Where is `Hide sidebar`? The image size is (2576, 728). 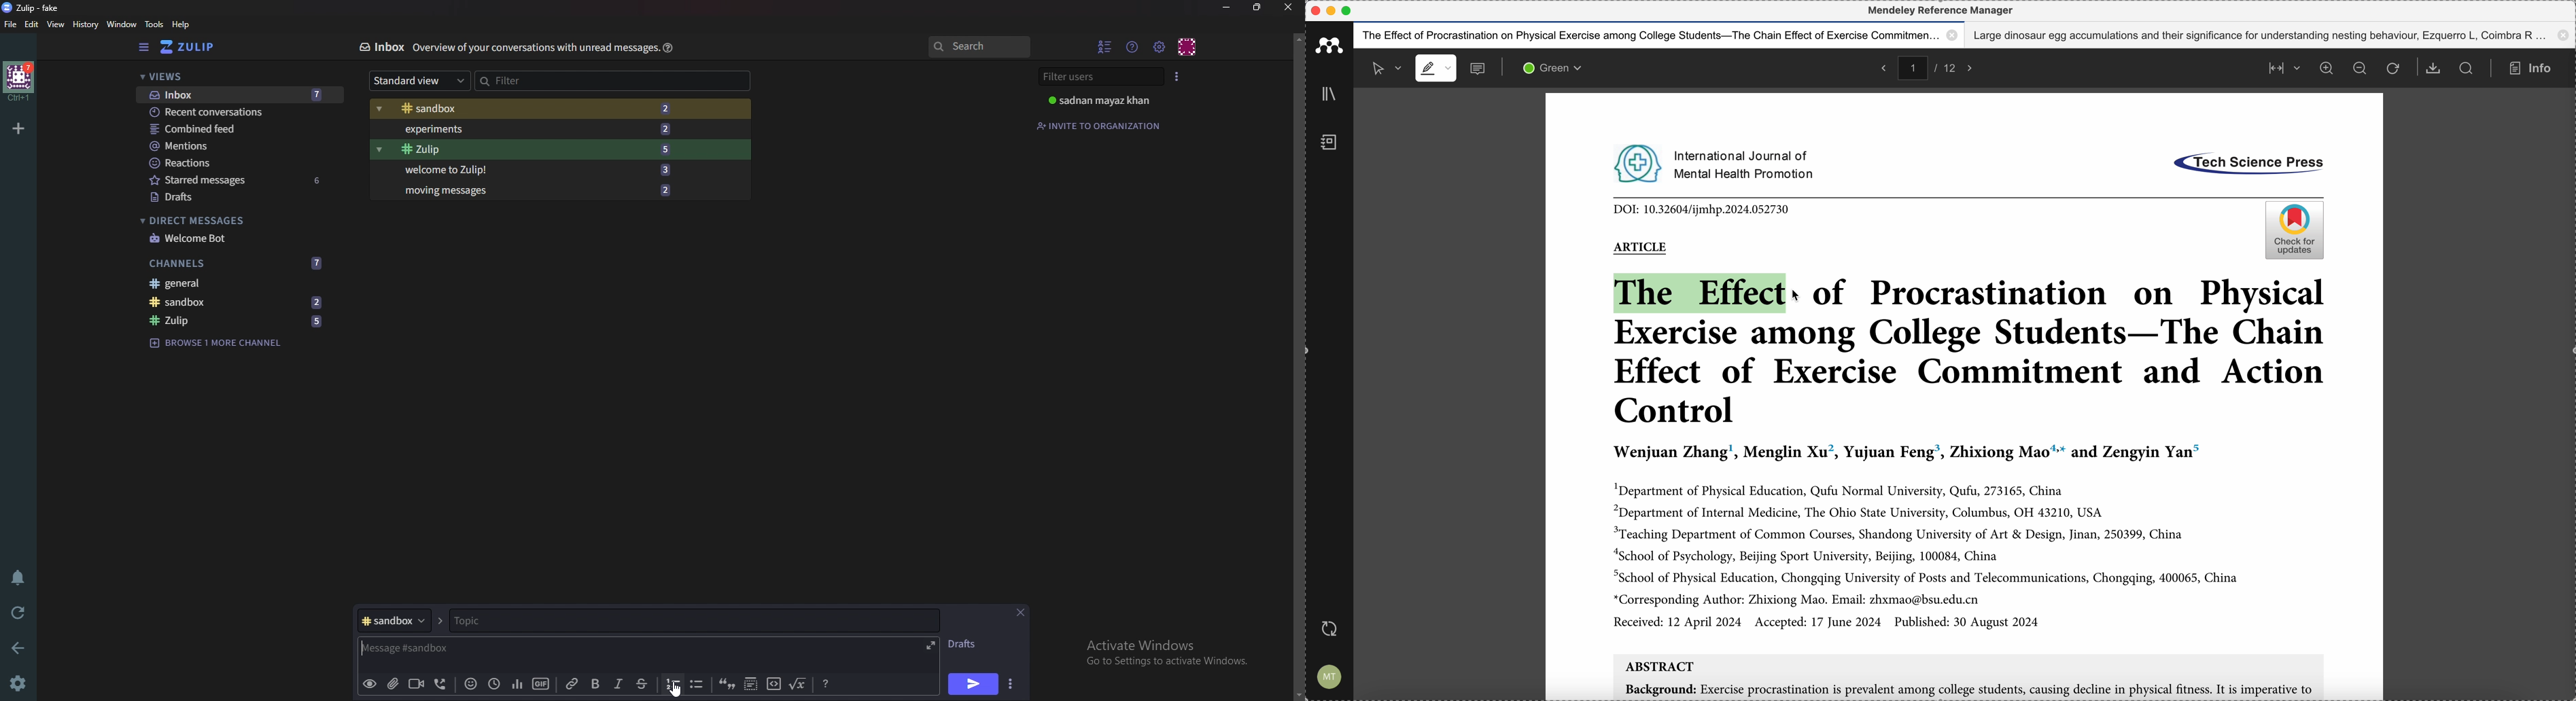
Hide sidebar is located at coordinates (143, 48).